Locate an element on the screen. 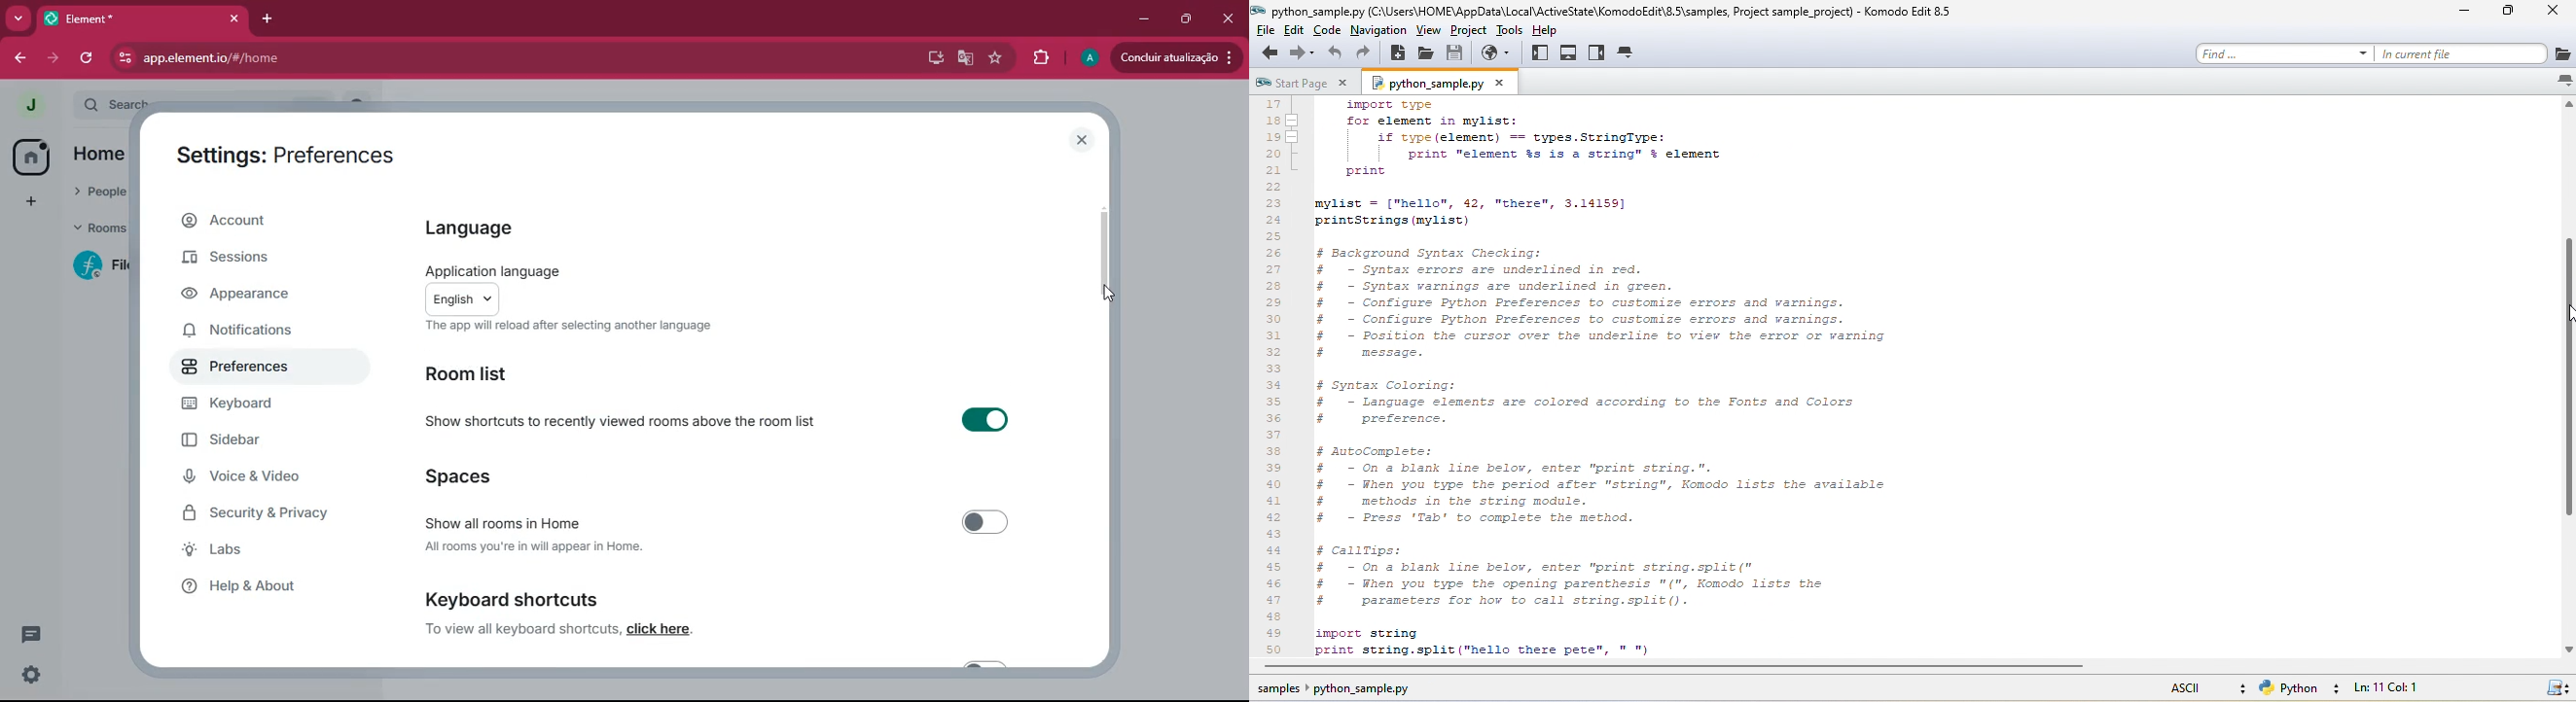 Image resolution: width=2576 pixels, height=728 pixels. application language is located at coordinates (547, 288).